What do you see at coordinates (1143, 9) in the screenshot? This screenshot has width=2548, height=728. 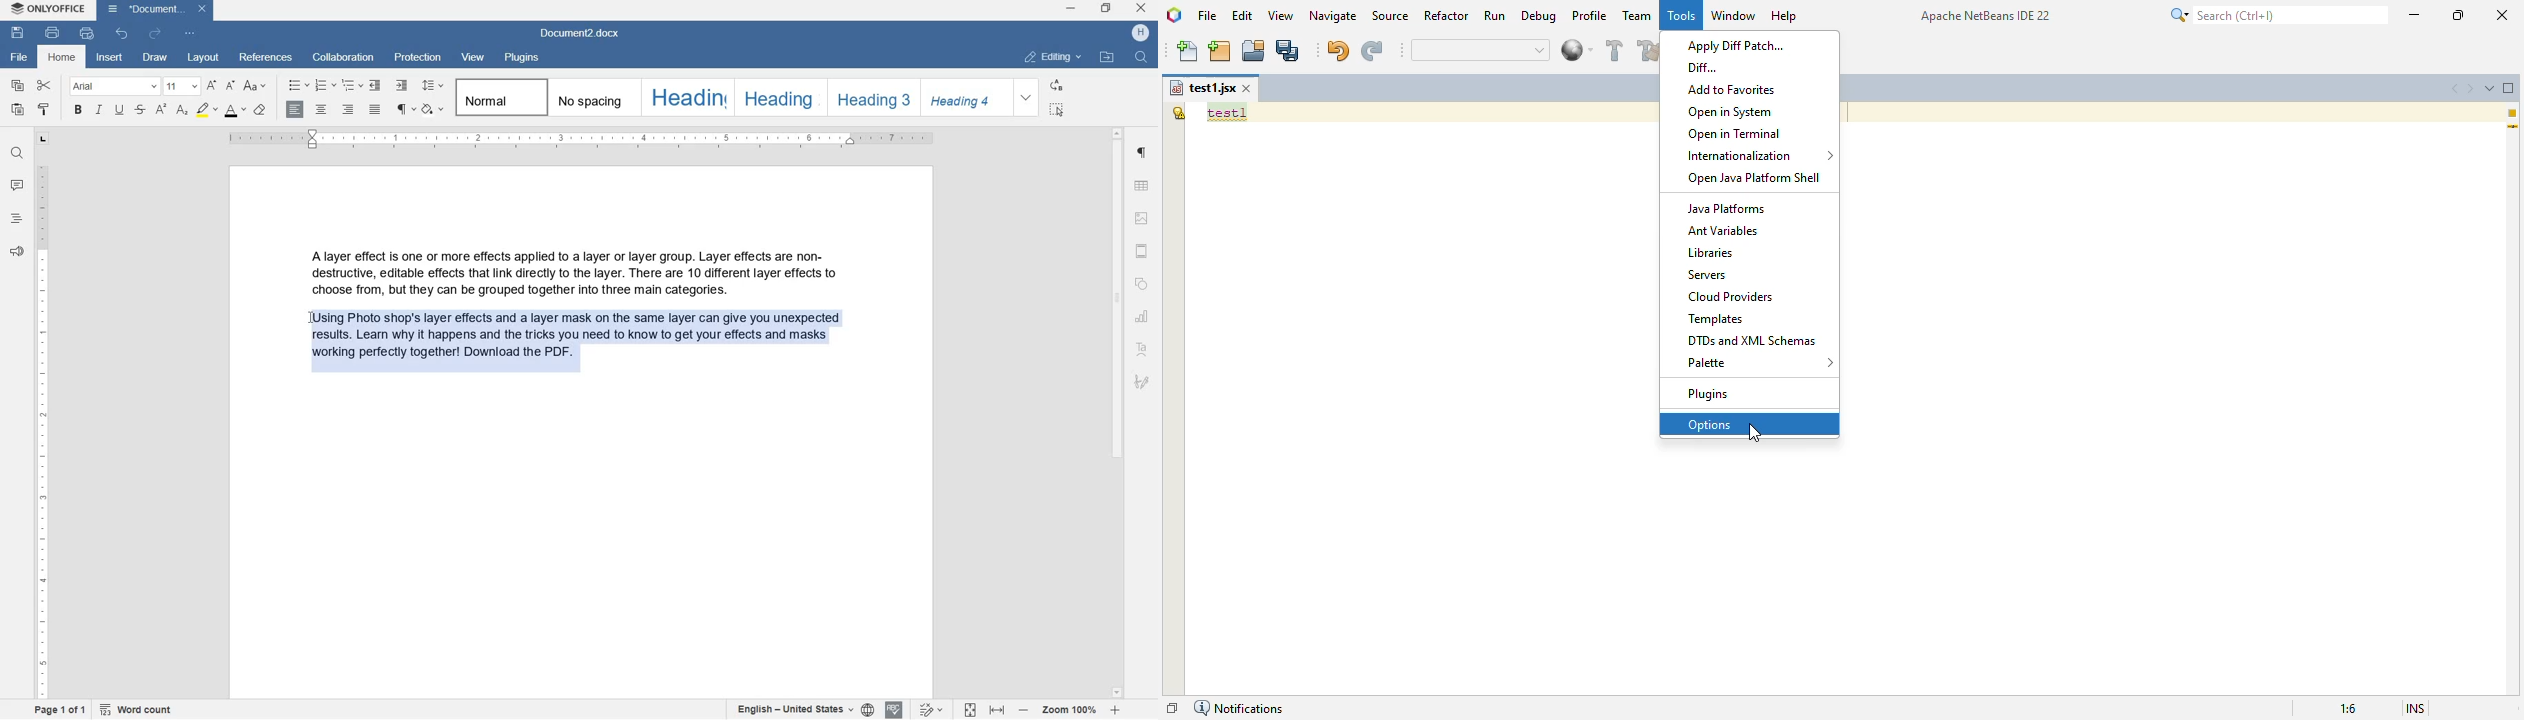 I see `close` at bounding box center [1143, 9].